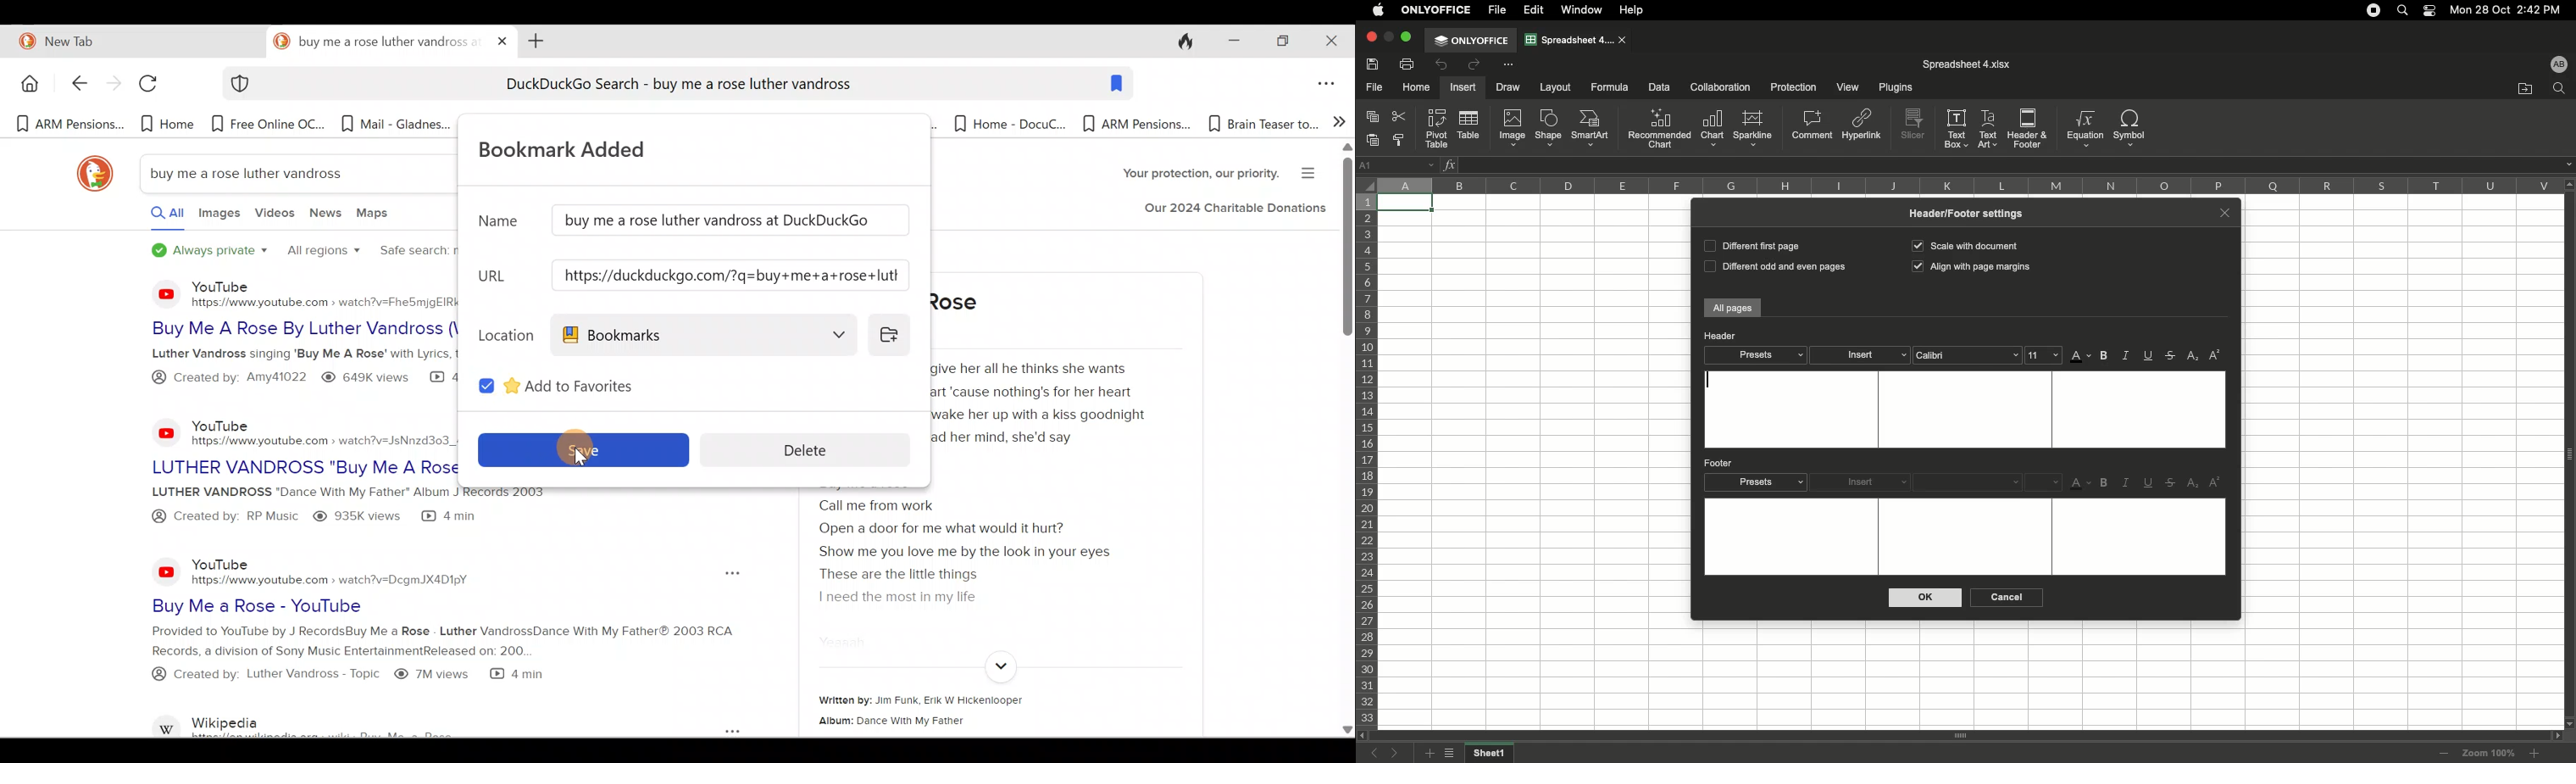 The width and height of the screenshot is (2576, 784). What do you see at coordinates (1417, 88) in the screenshot?
I see `Home` at bounding box center [1417, 88].